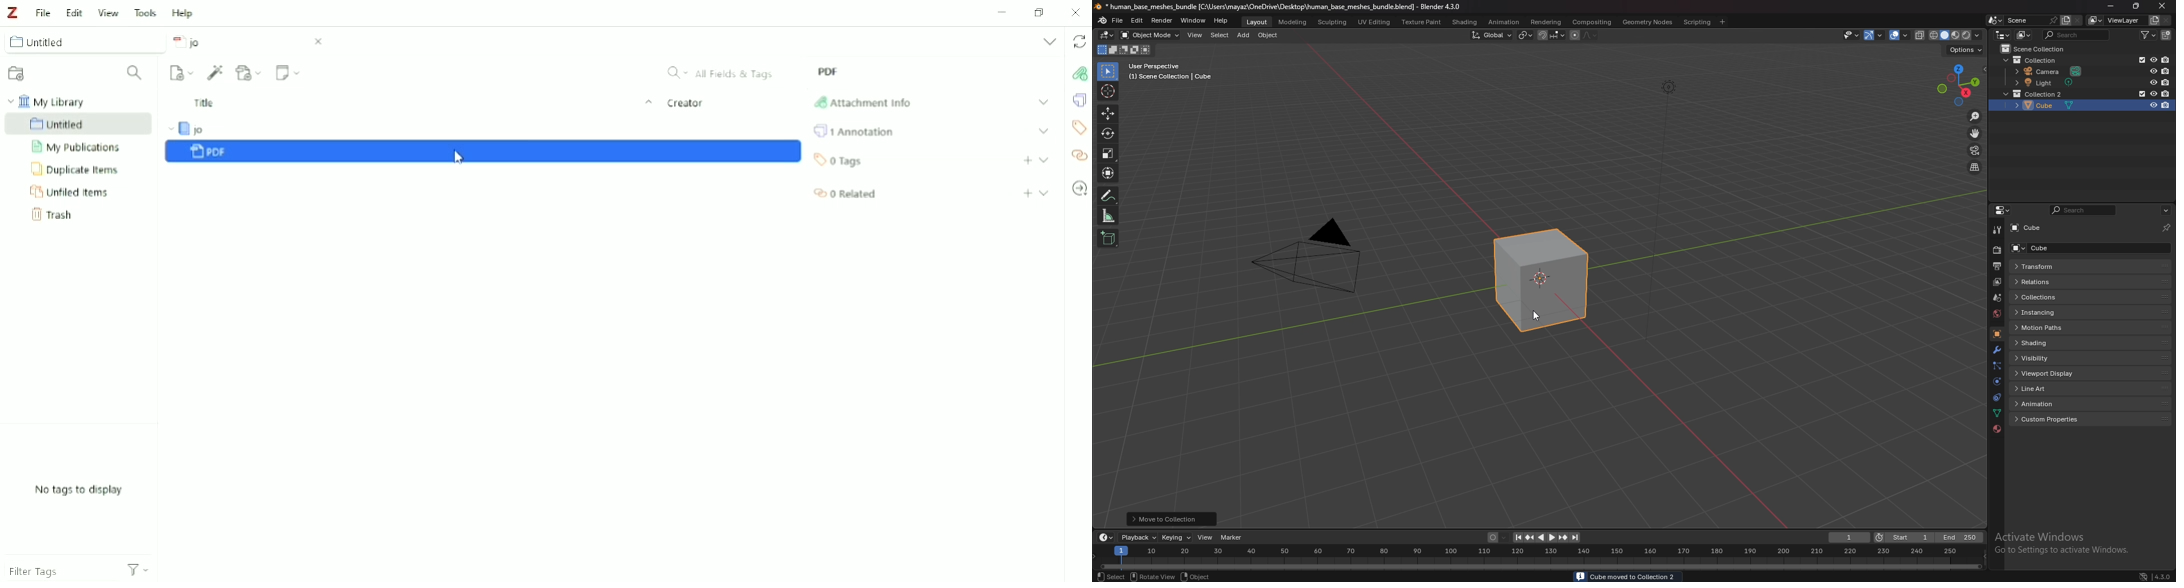 This screenshot has height=588, width=2184. I want to click on info, so click(1628, 577).